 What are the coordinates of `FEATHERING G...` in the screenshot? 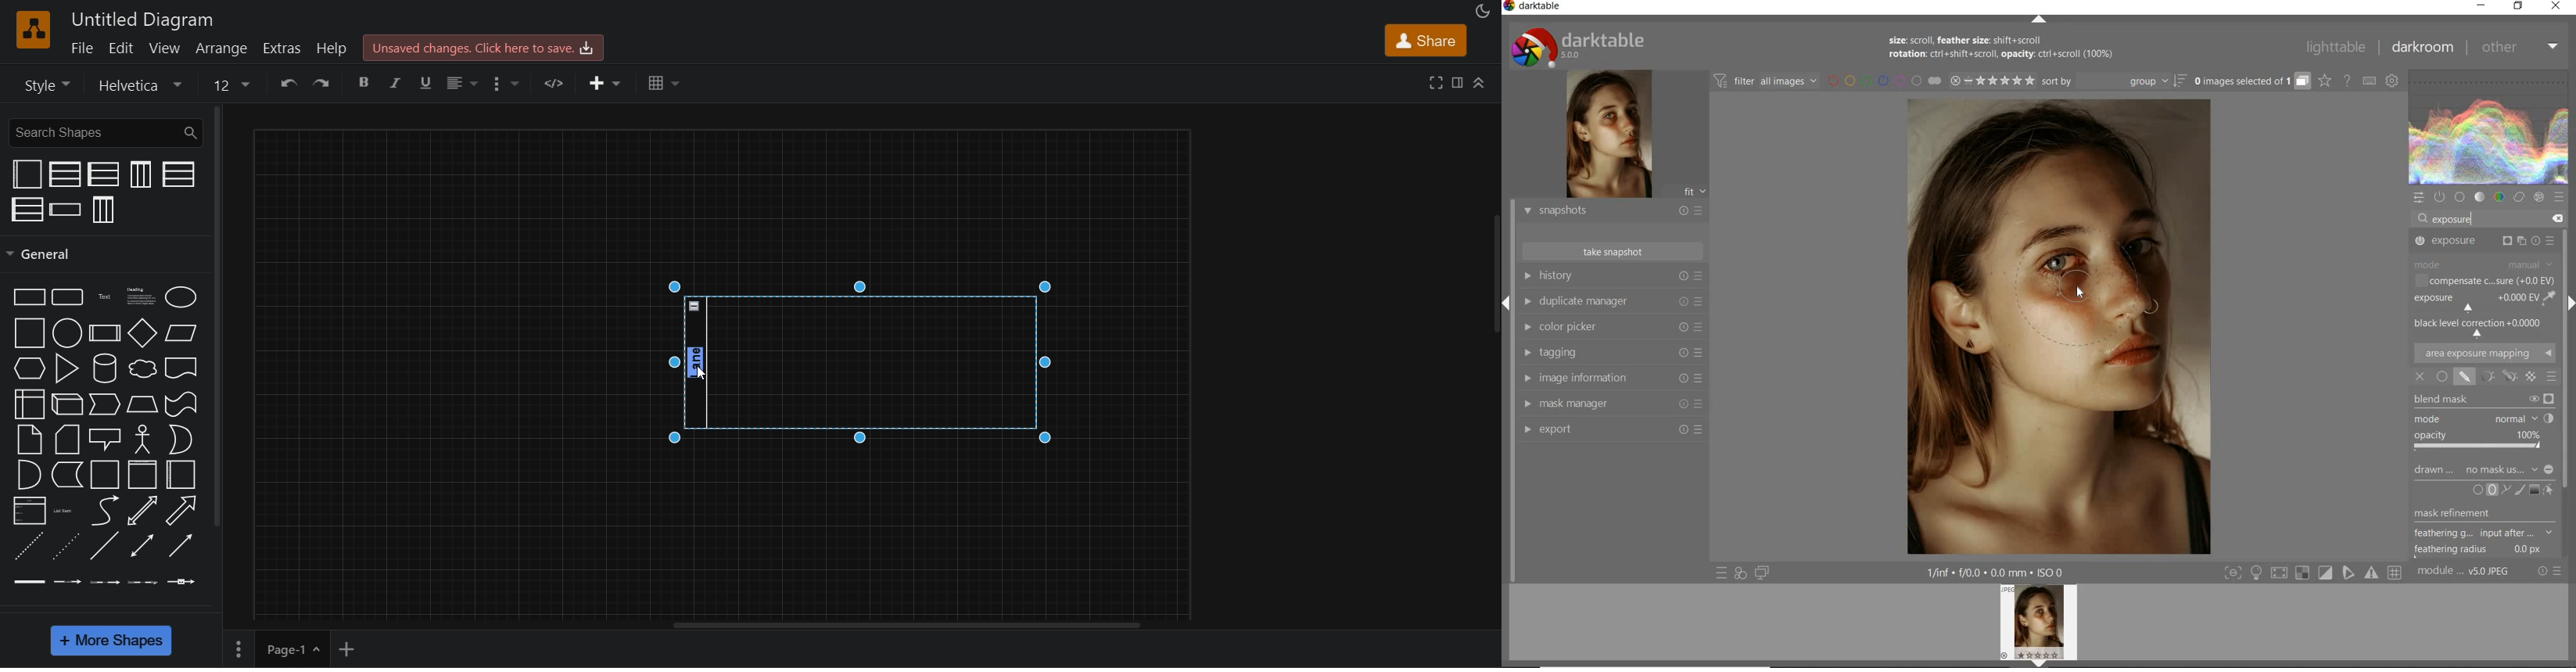 It's located at (2483, 534).